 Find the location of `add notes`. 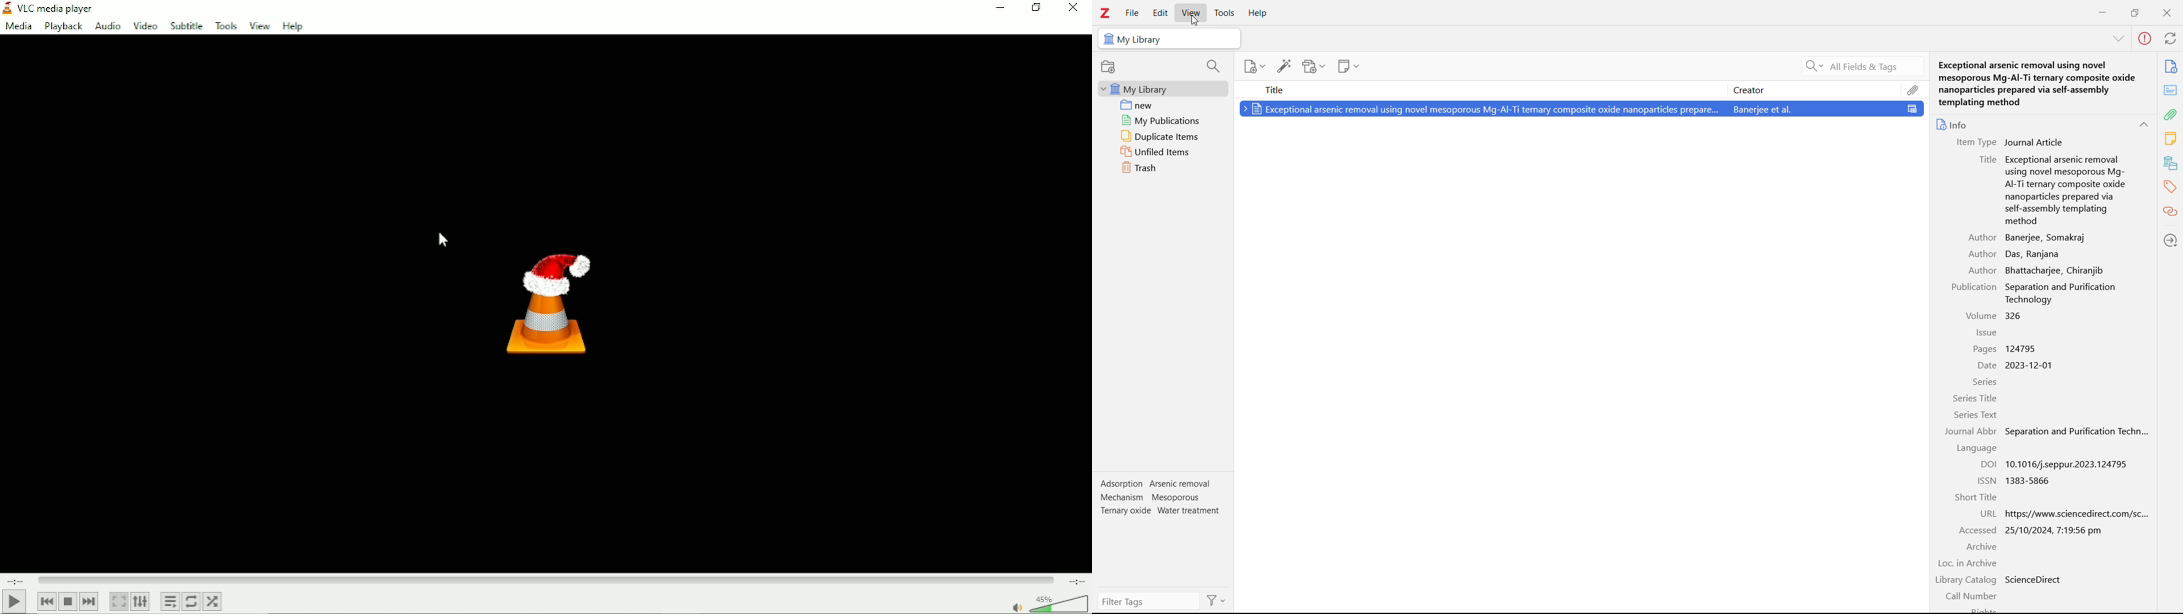

add notes is located at coordinates (1349, 66).